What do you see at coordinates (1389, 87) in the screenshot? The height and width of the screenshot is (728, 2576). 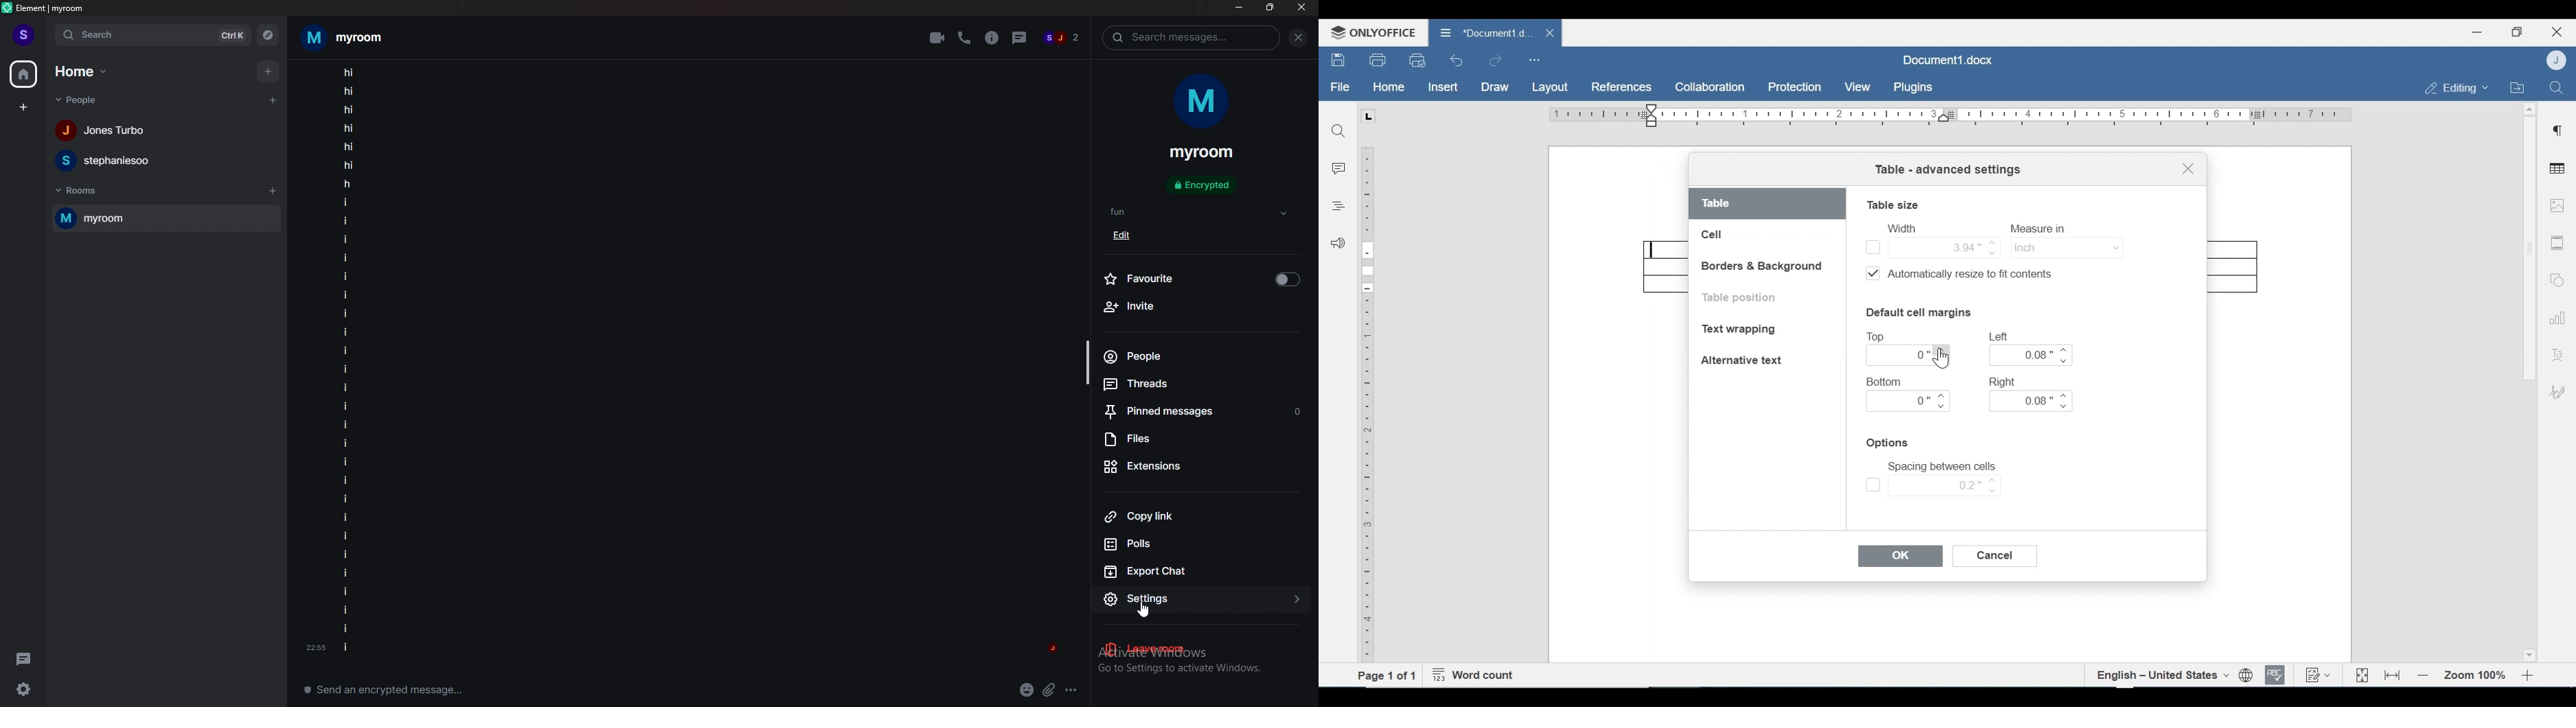 I see `Home` at bounding box center [1389, 87].